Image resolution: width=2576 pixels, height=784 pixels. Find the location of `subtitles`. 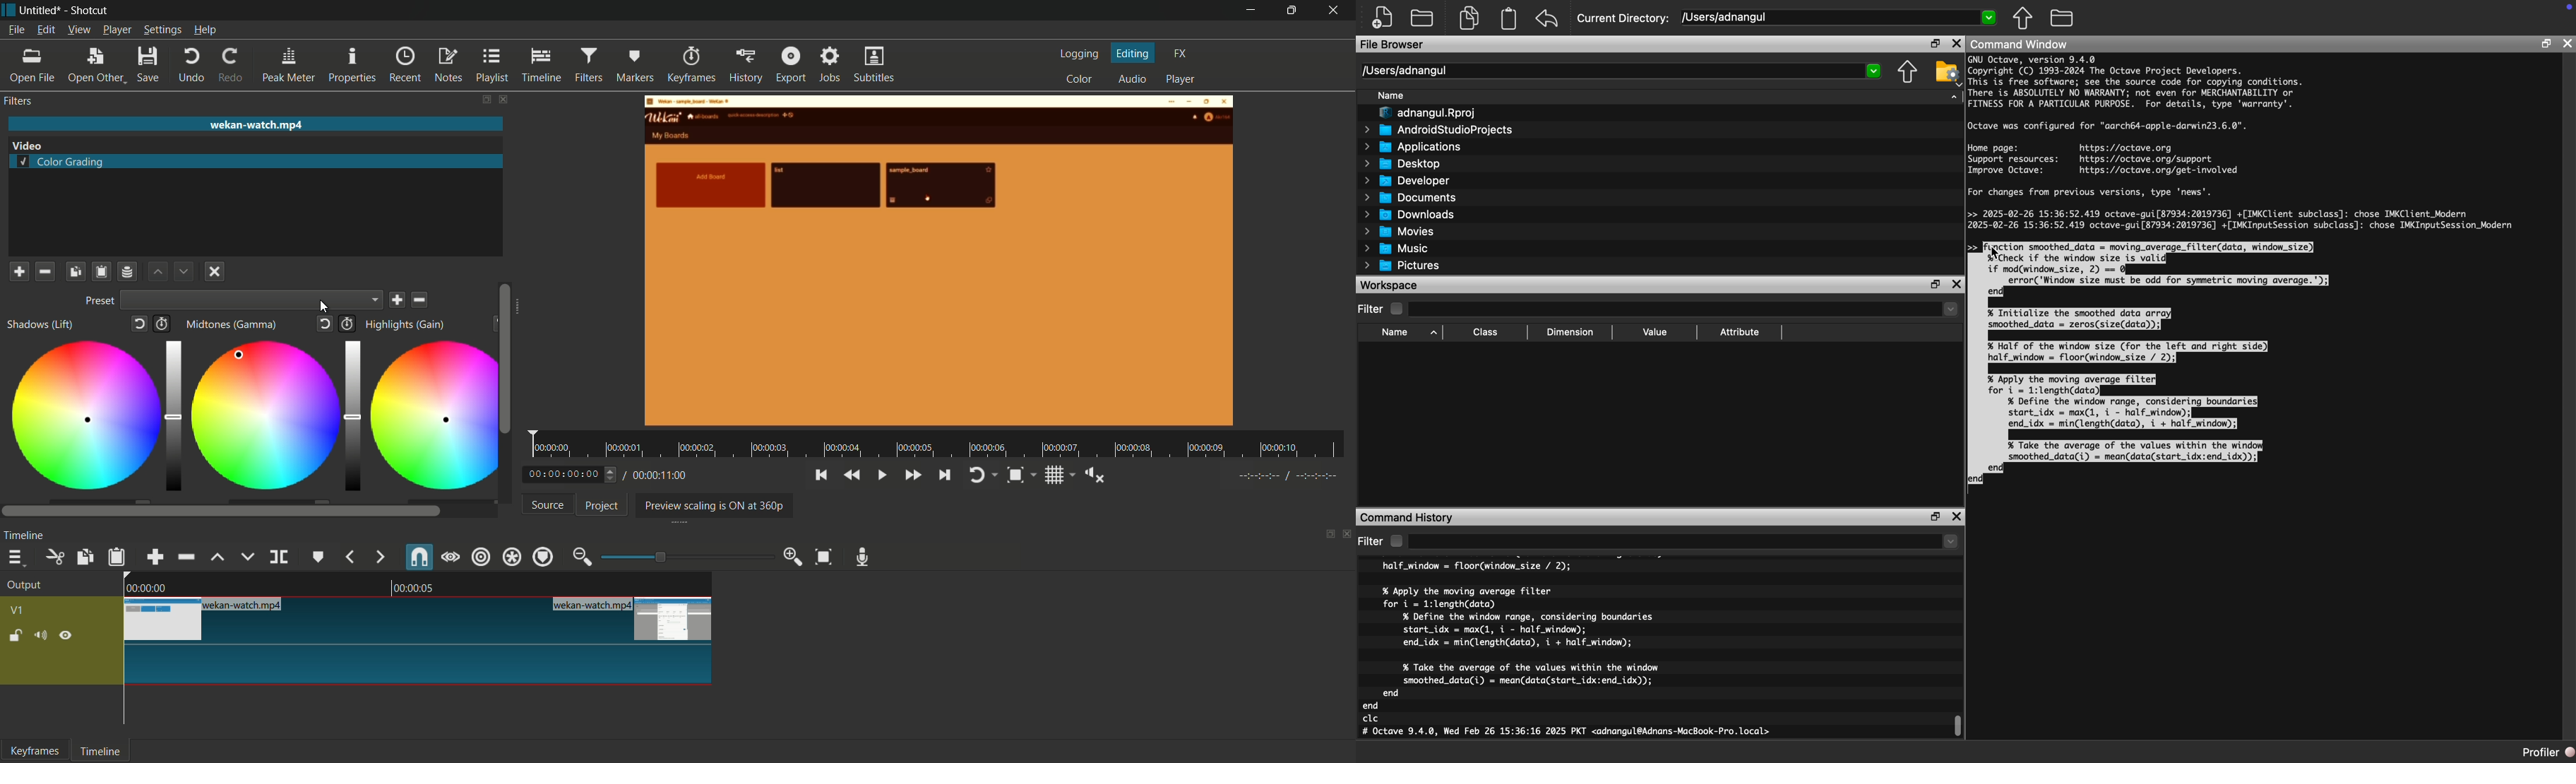

subtitles is located at coordinates (876, 64).